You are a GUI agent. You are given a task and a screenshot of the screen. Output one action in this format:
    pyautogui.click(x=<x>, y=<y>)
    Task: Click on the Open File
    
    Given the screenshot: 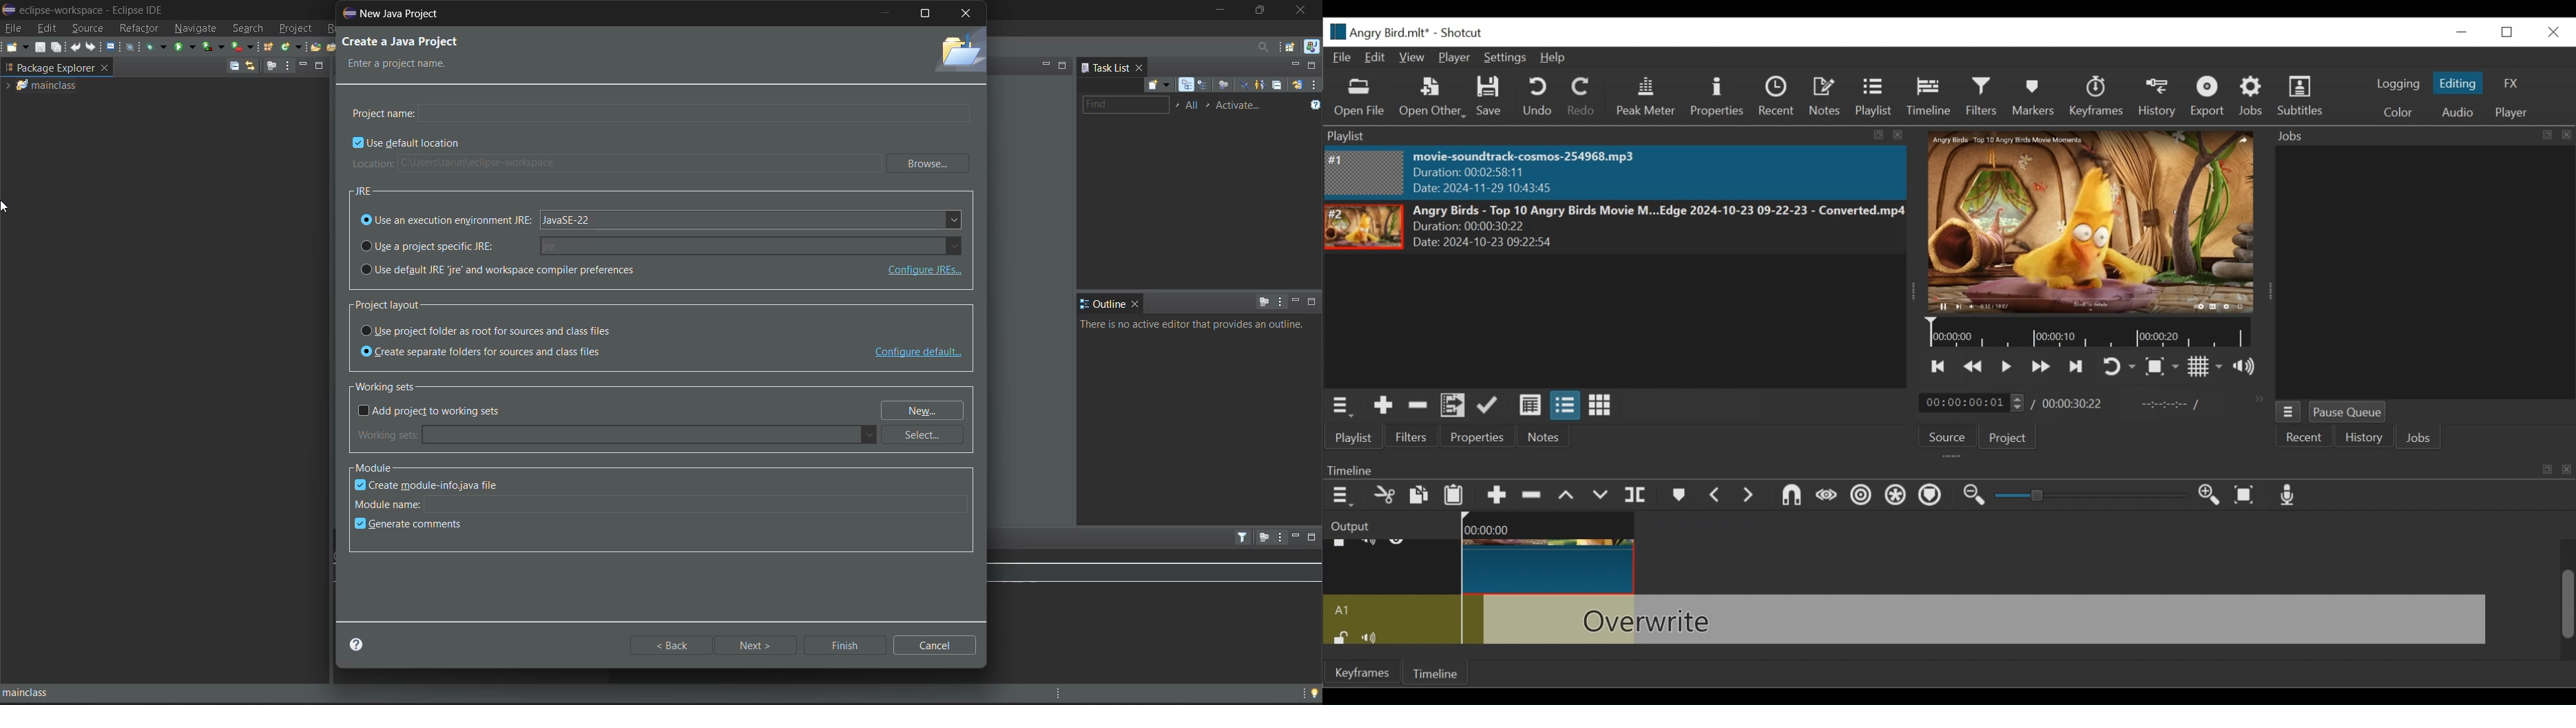 What is the action you would take?
    pyautogui.click(x=1357, y=98)
    